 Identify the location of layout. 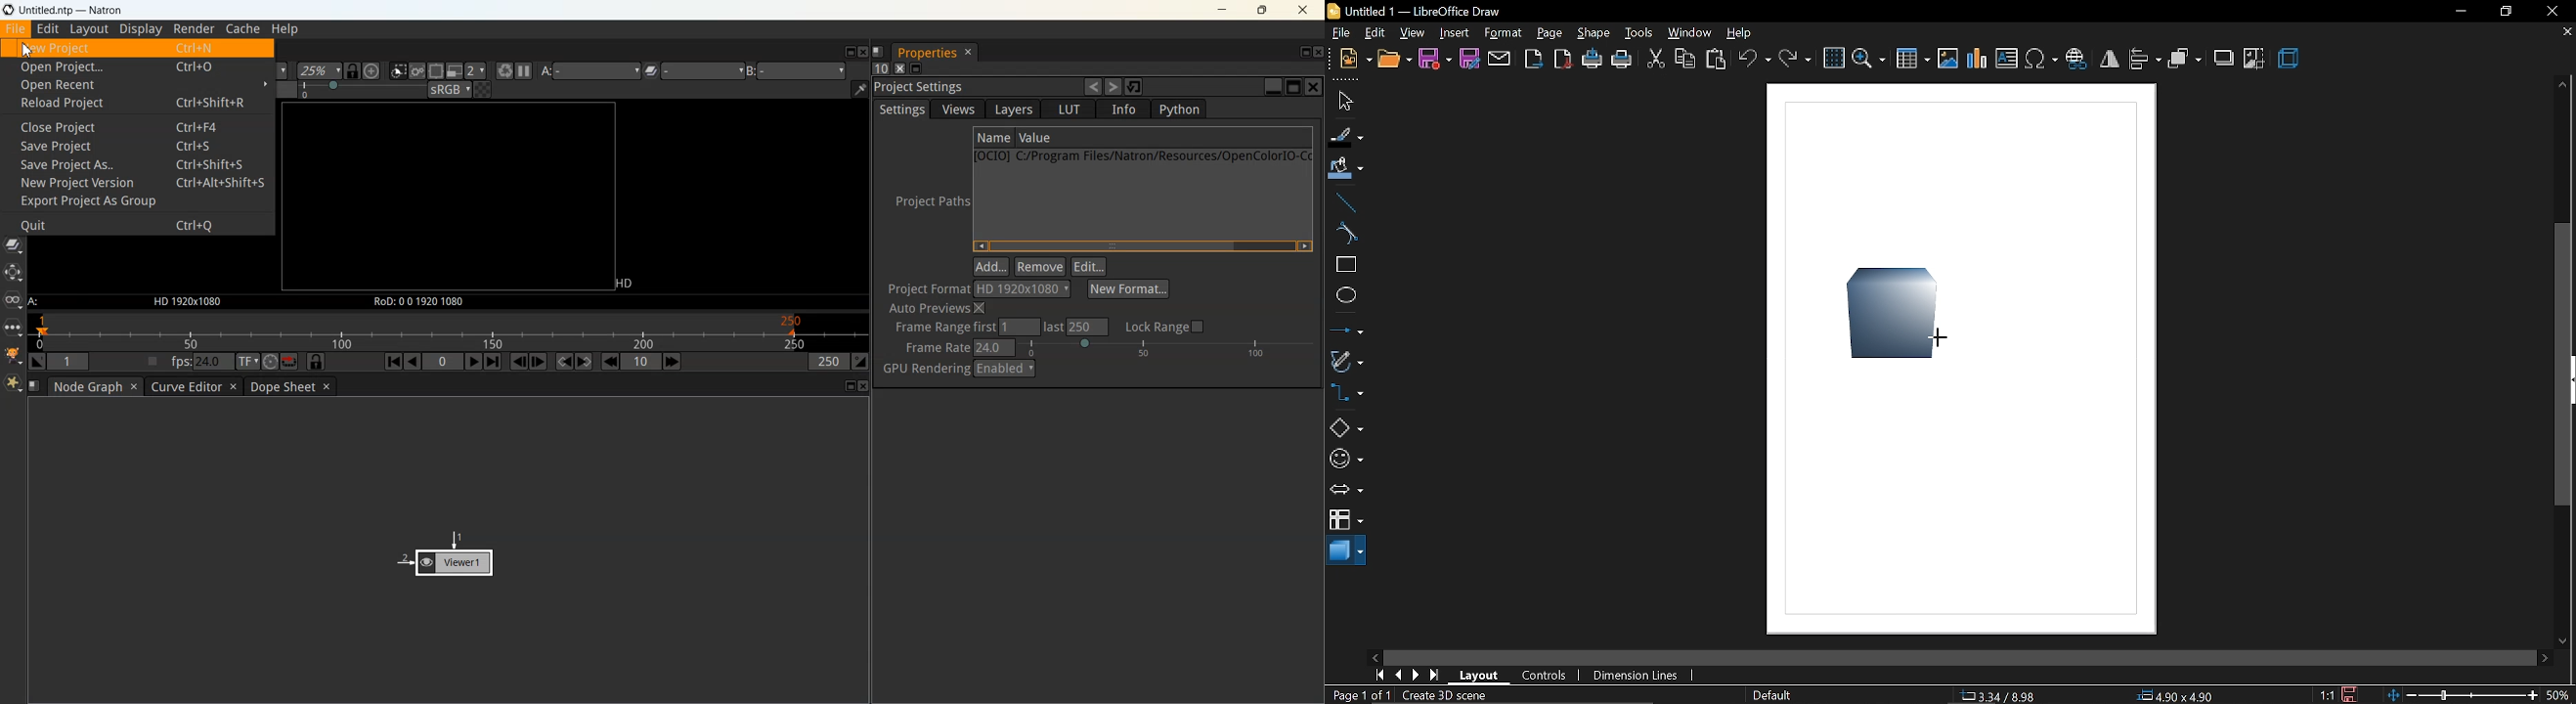
(1480, 675).